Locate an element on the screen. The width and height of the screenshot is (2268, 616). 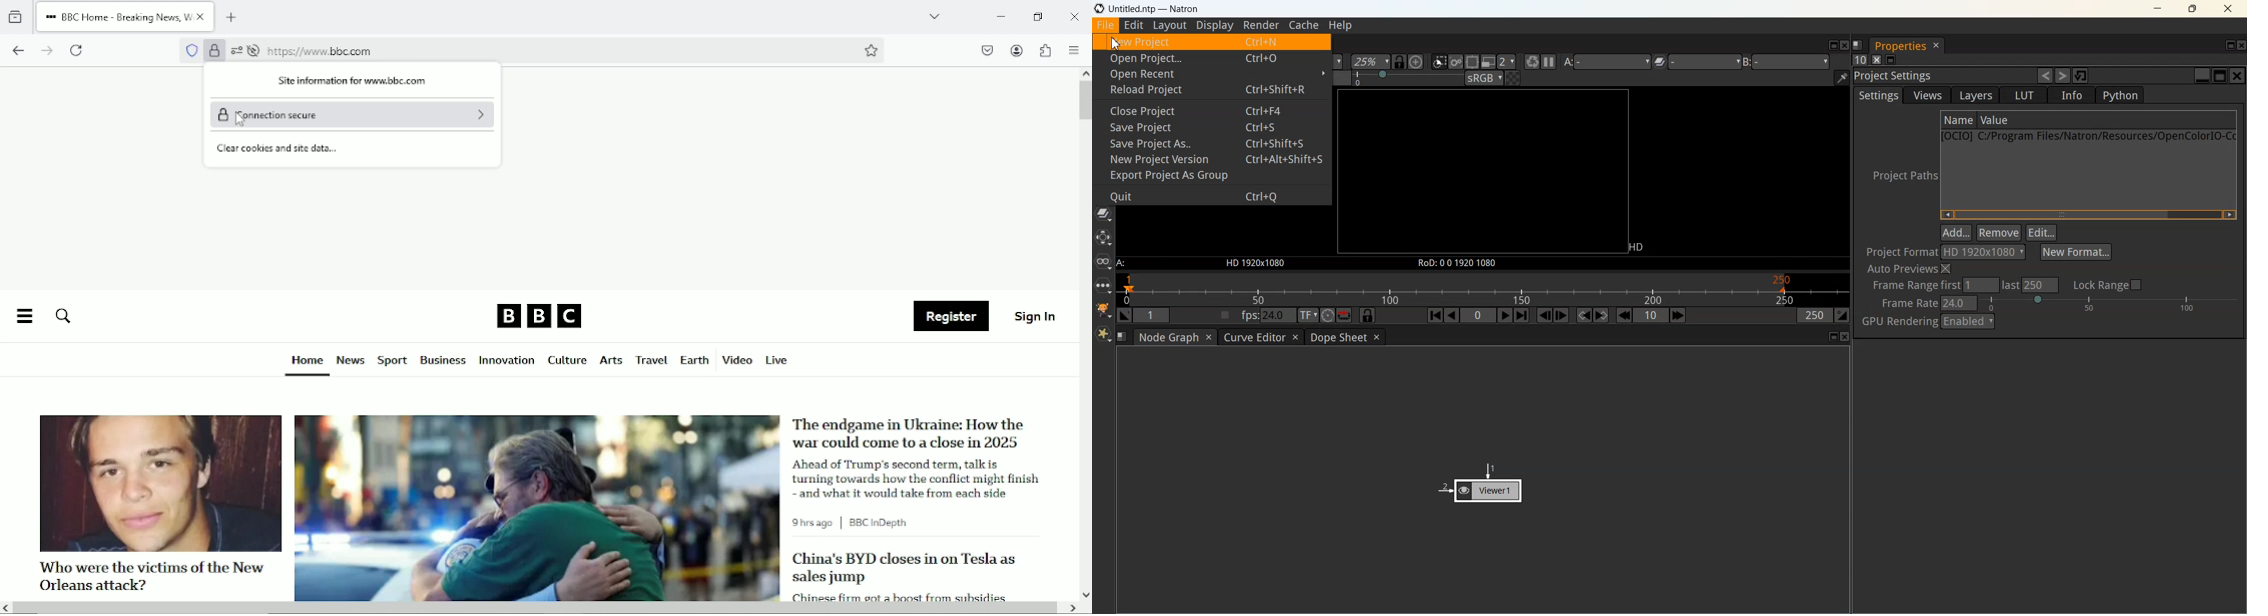
Business is located at coordinates (443, 360).